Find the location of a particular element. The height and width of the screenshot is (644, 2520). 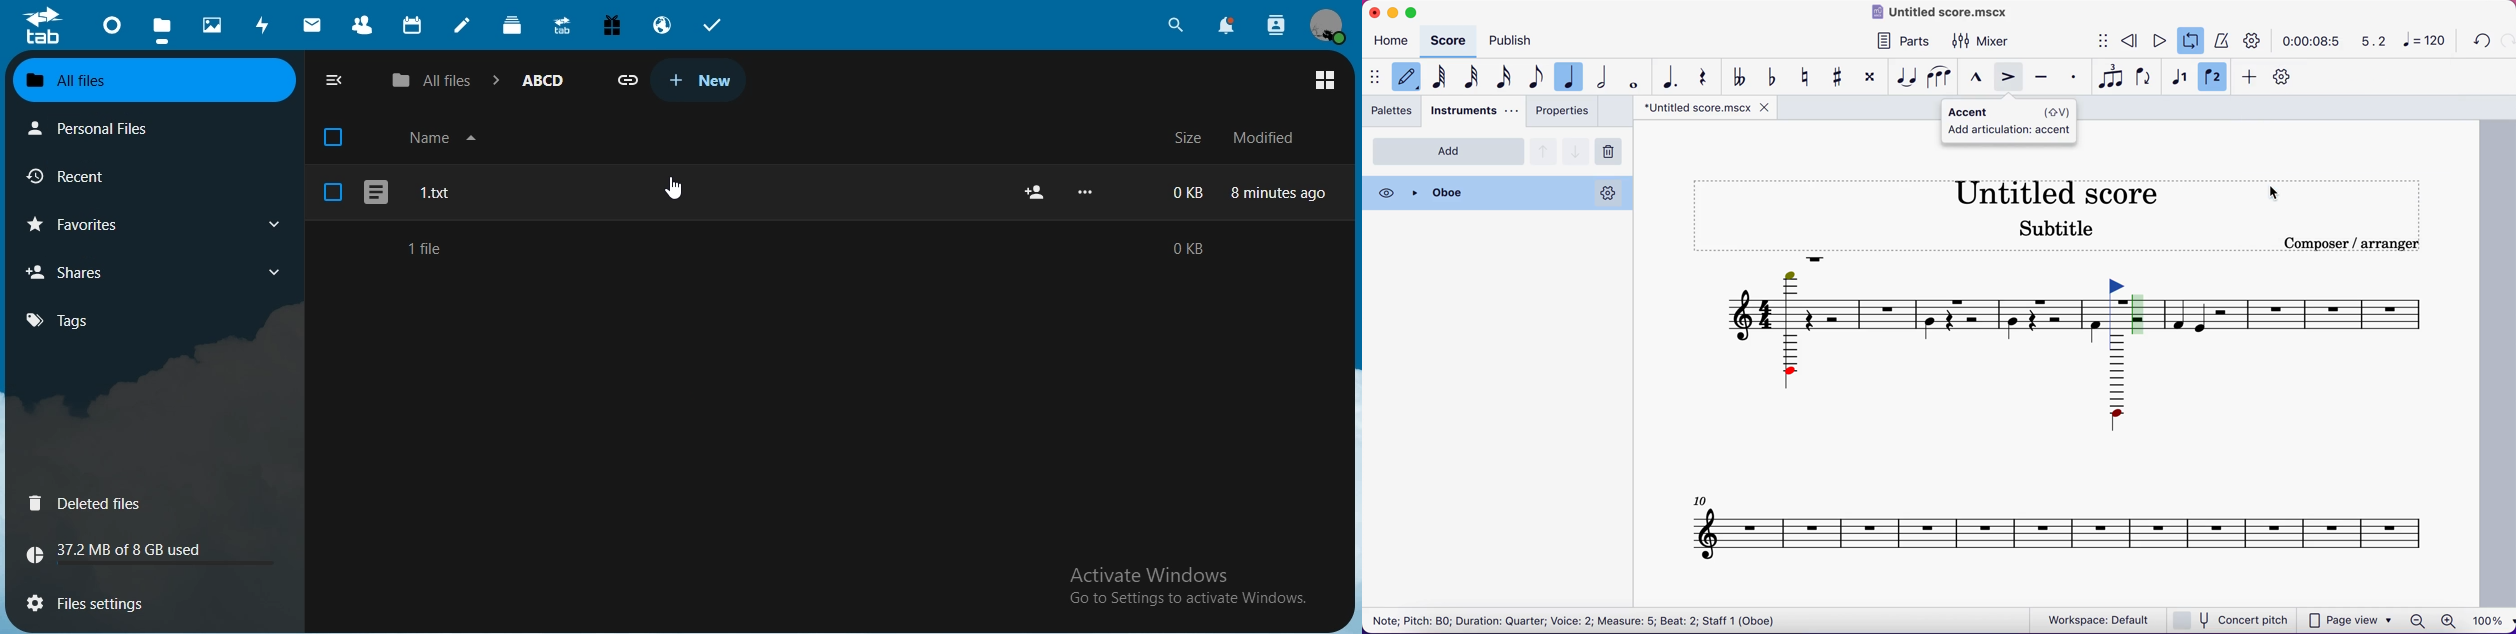

tenuto is located at coordinates (2045, 79).